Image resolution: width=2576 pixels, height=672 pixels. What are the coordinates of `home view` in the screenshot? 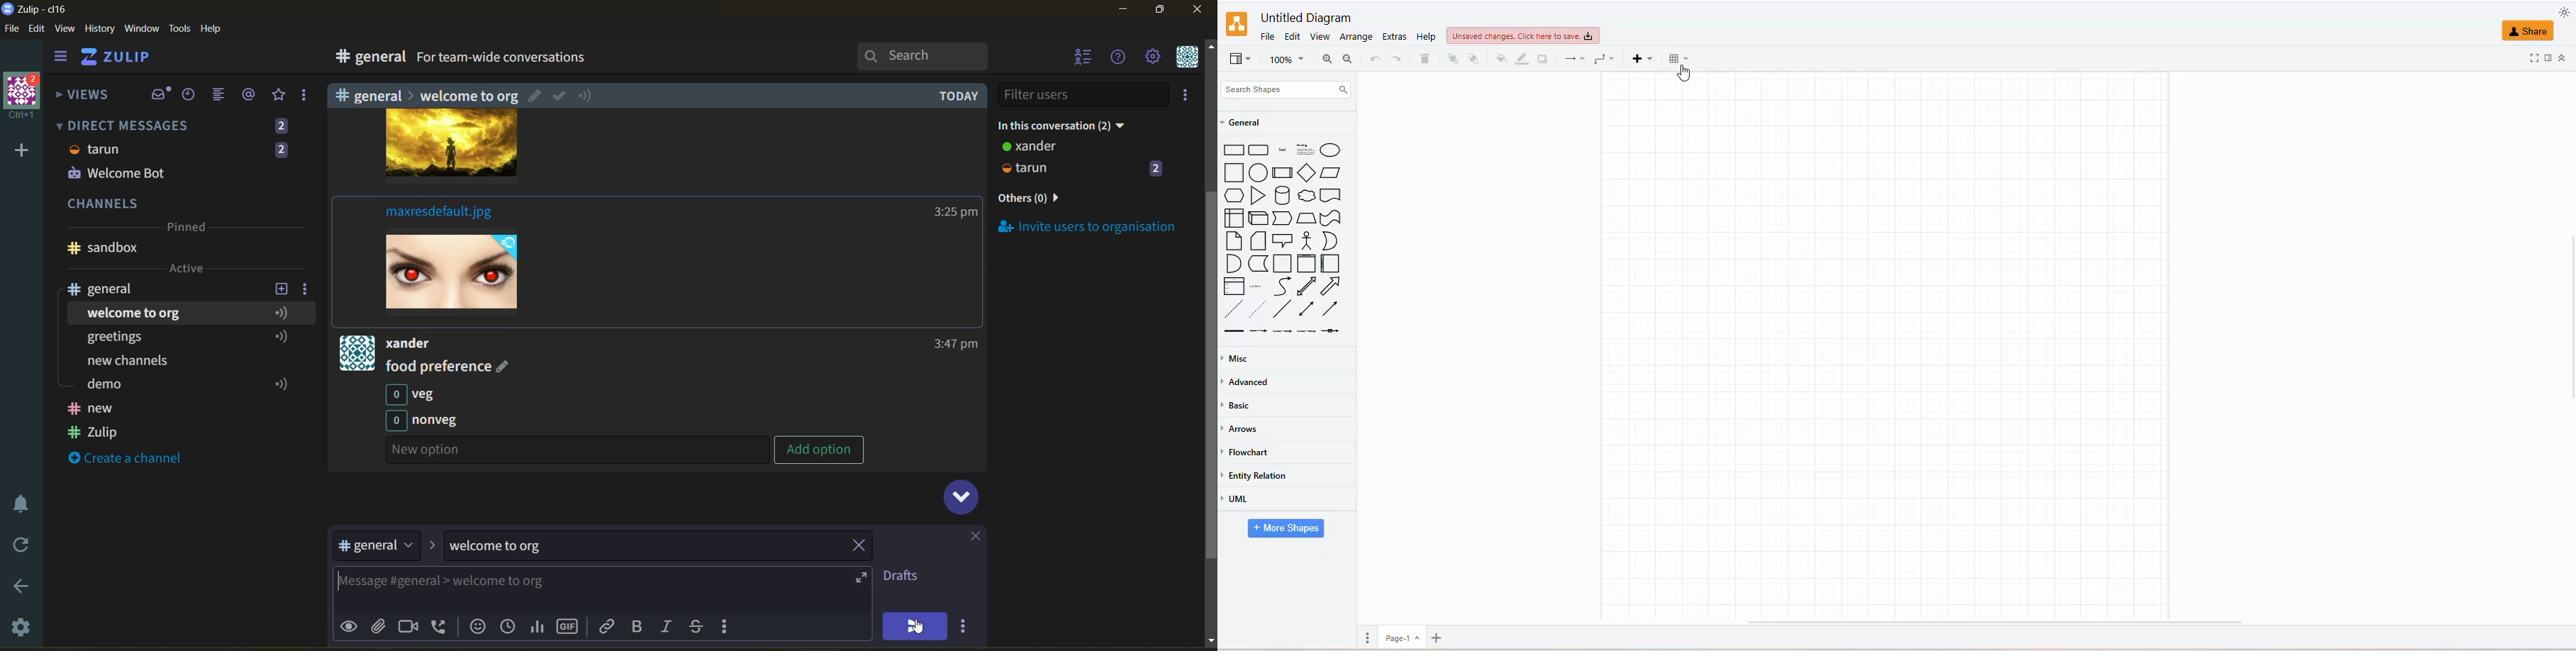 It's located at (124, 60).